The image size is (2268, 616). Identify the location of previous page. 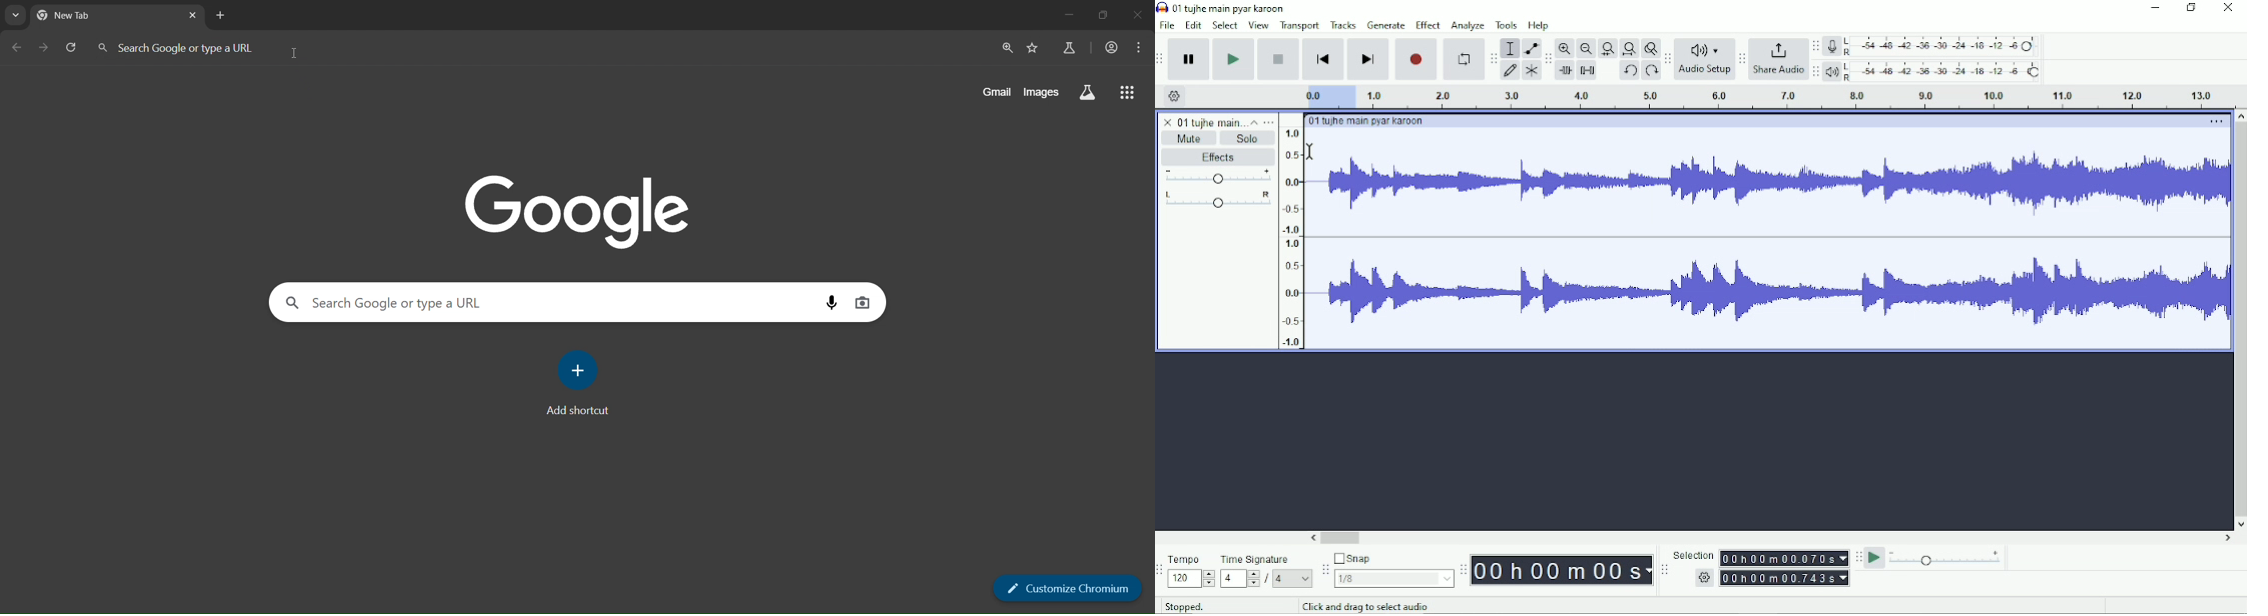
(14, 47).